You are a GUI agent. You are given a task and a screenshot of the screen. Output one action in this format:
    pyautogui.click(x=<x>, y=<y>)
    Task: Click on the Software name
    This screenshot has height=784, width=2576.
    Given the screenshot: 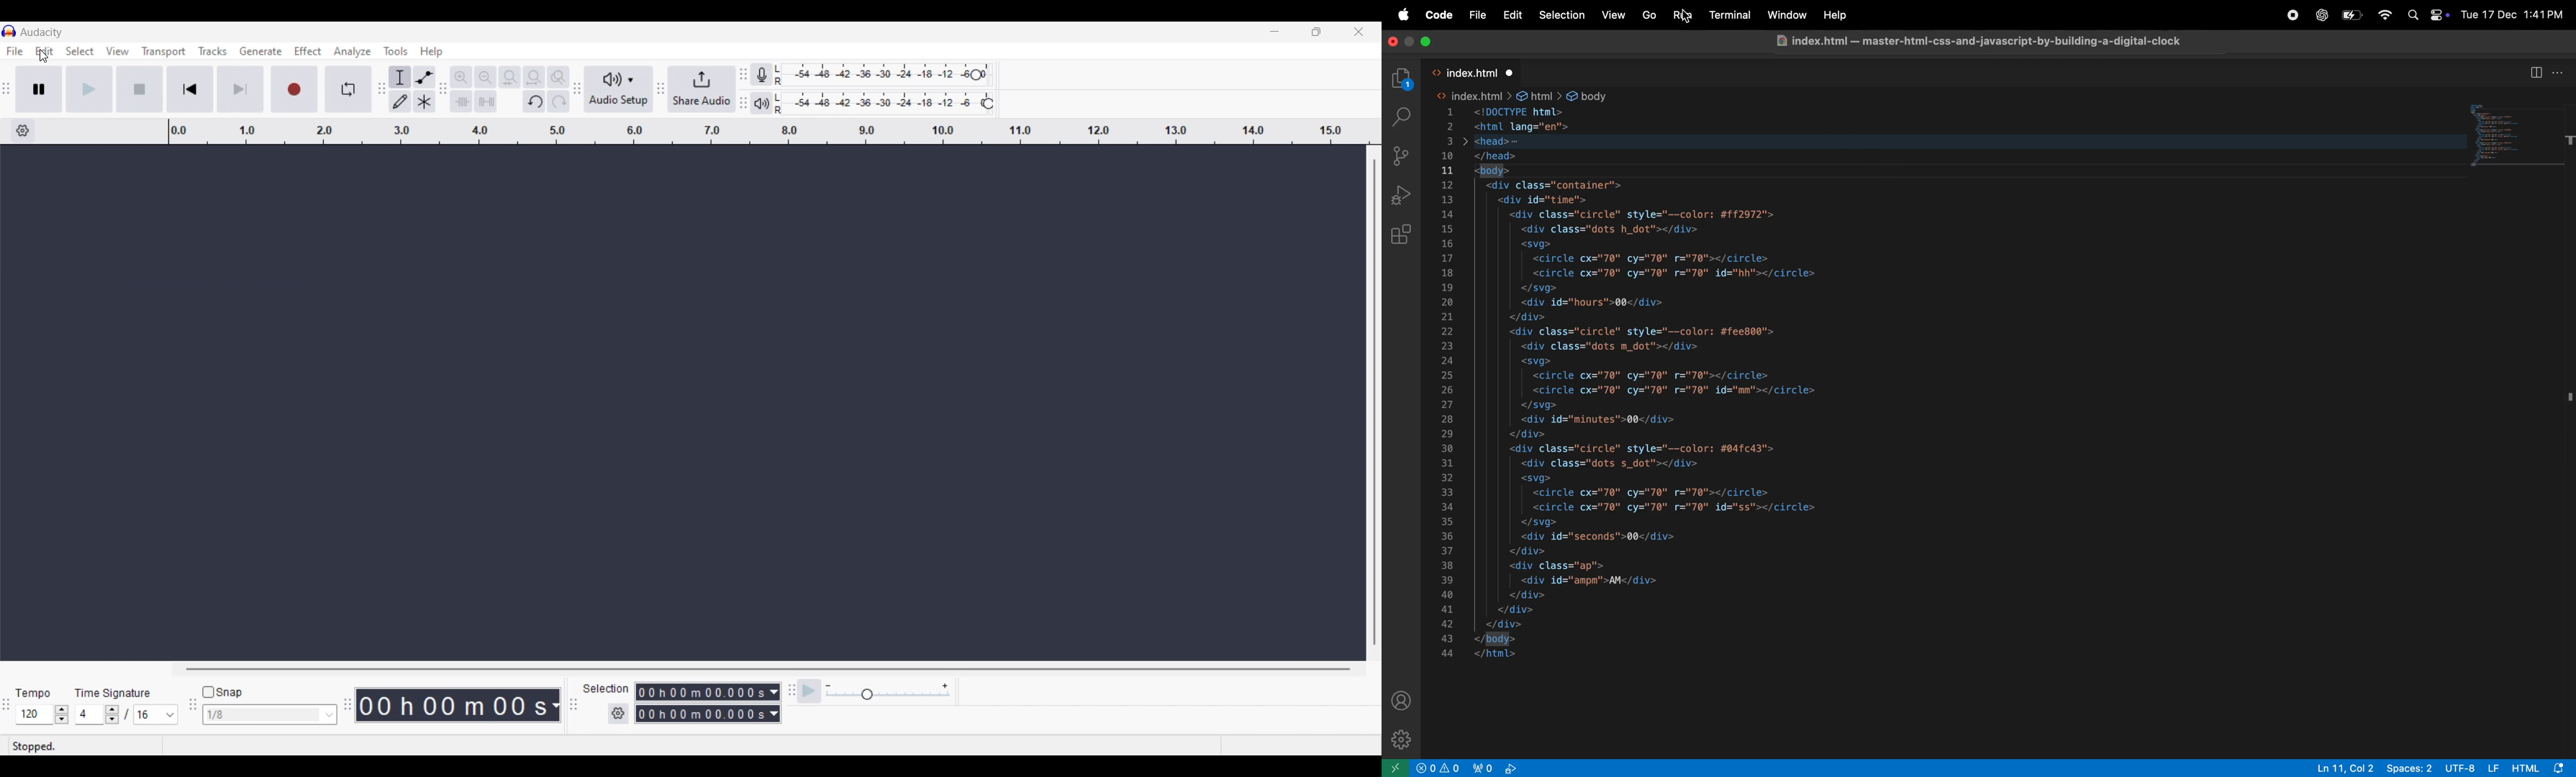 What is the action you would take?
    pyautogui.click(x=42, y=32)
    